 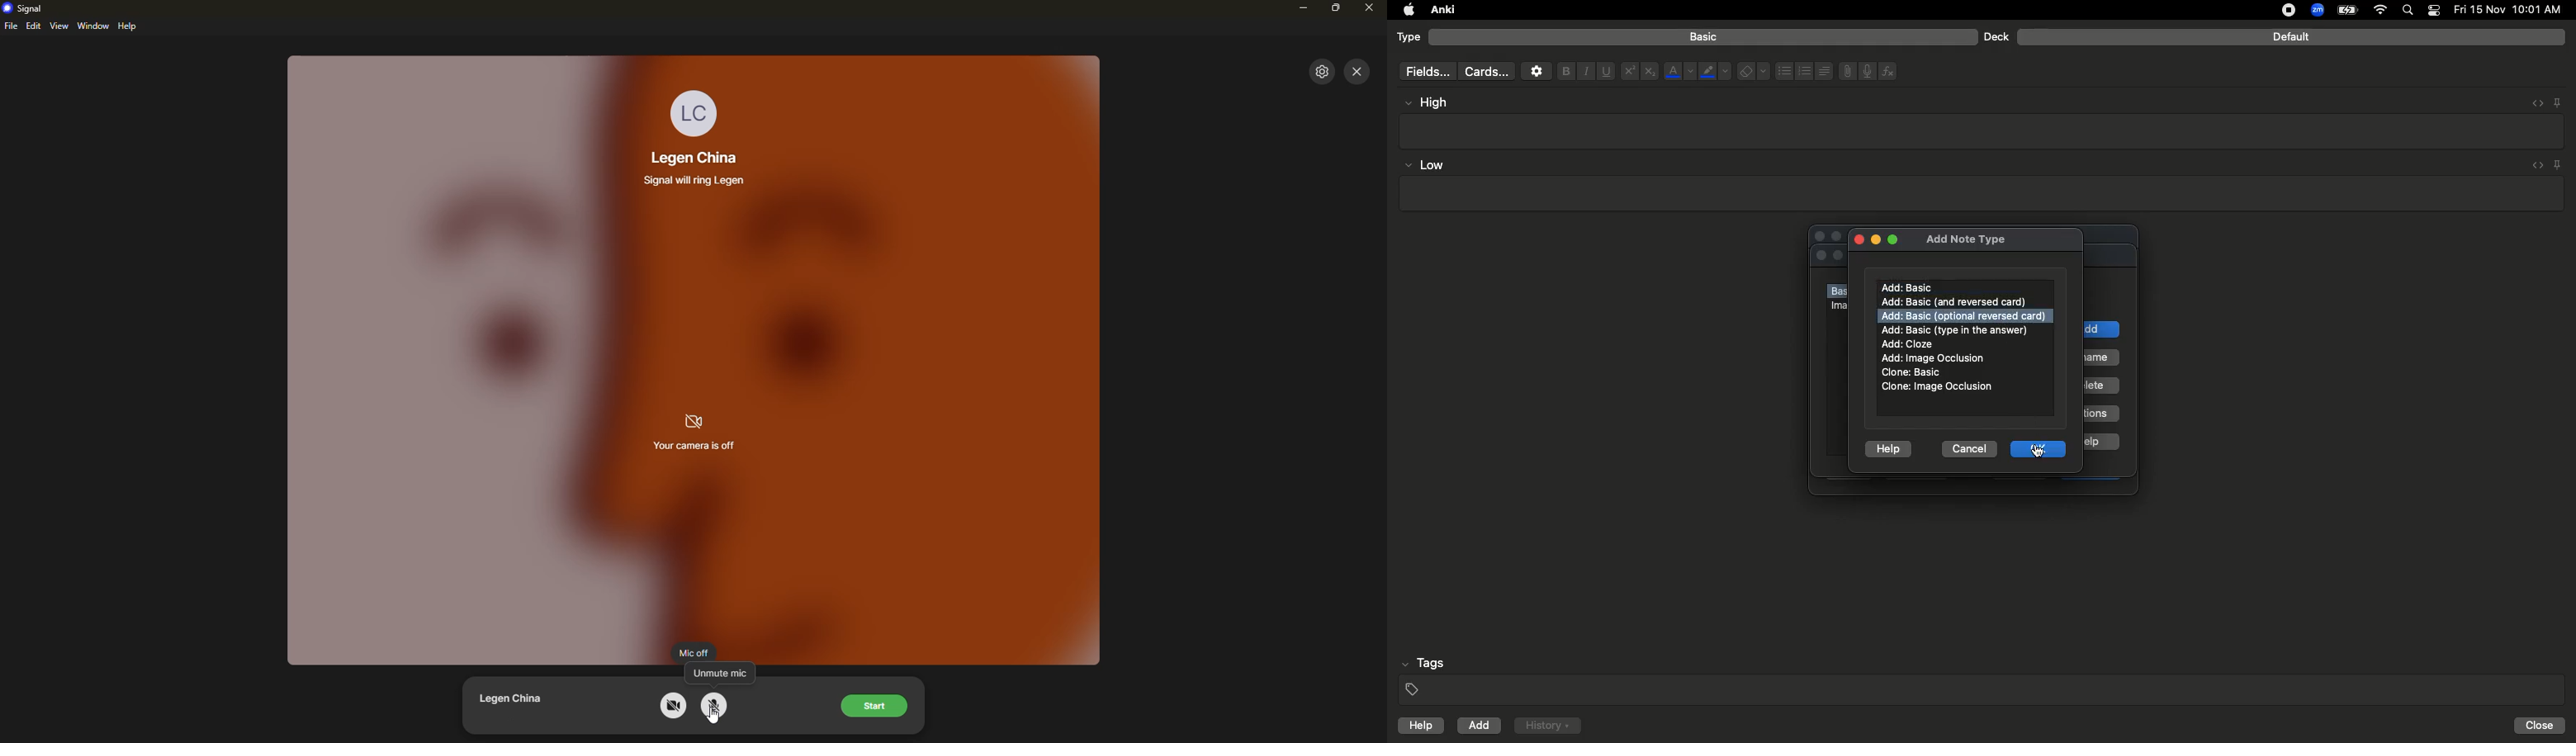 What do you see at coordinates (1783, 71) in the screenshot?
I see `Bullet` at bounding box center [1783, 71].